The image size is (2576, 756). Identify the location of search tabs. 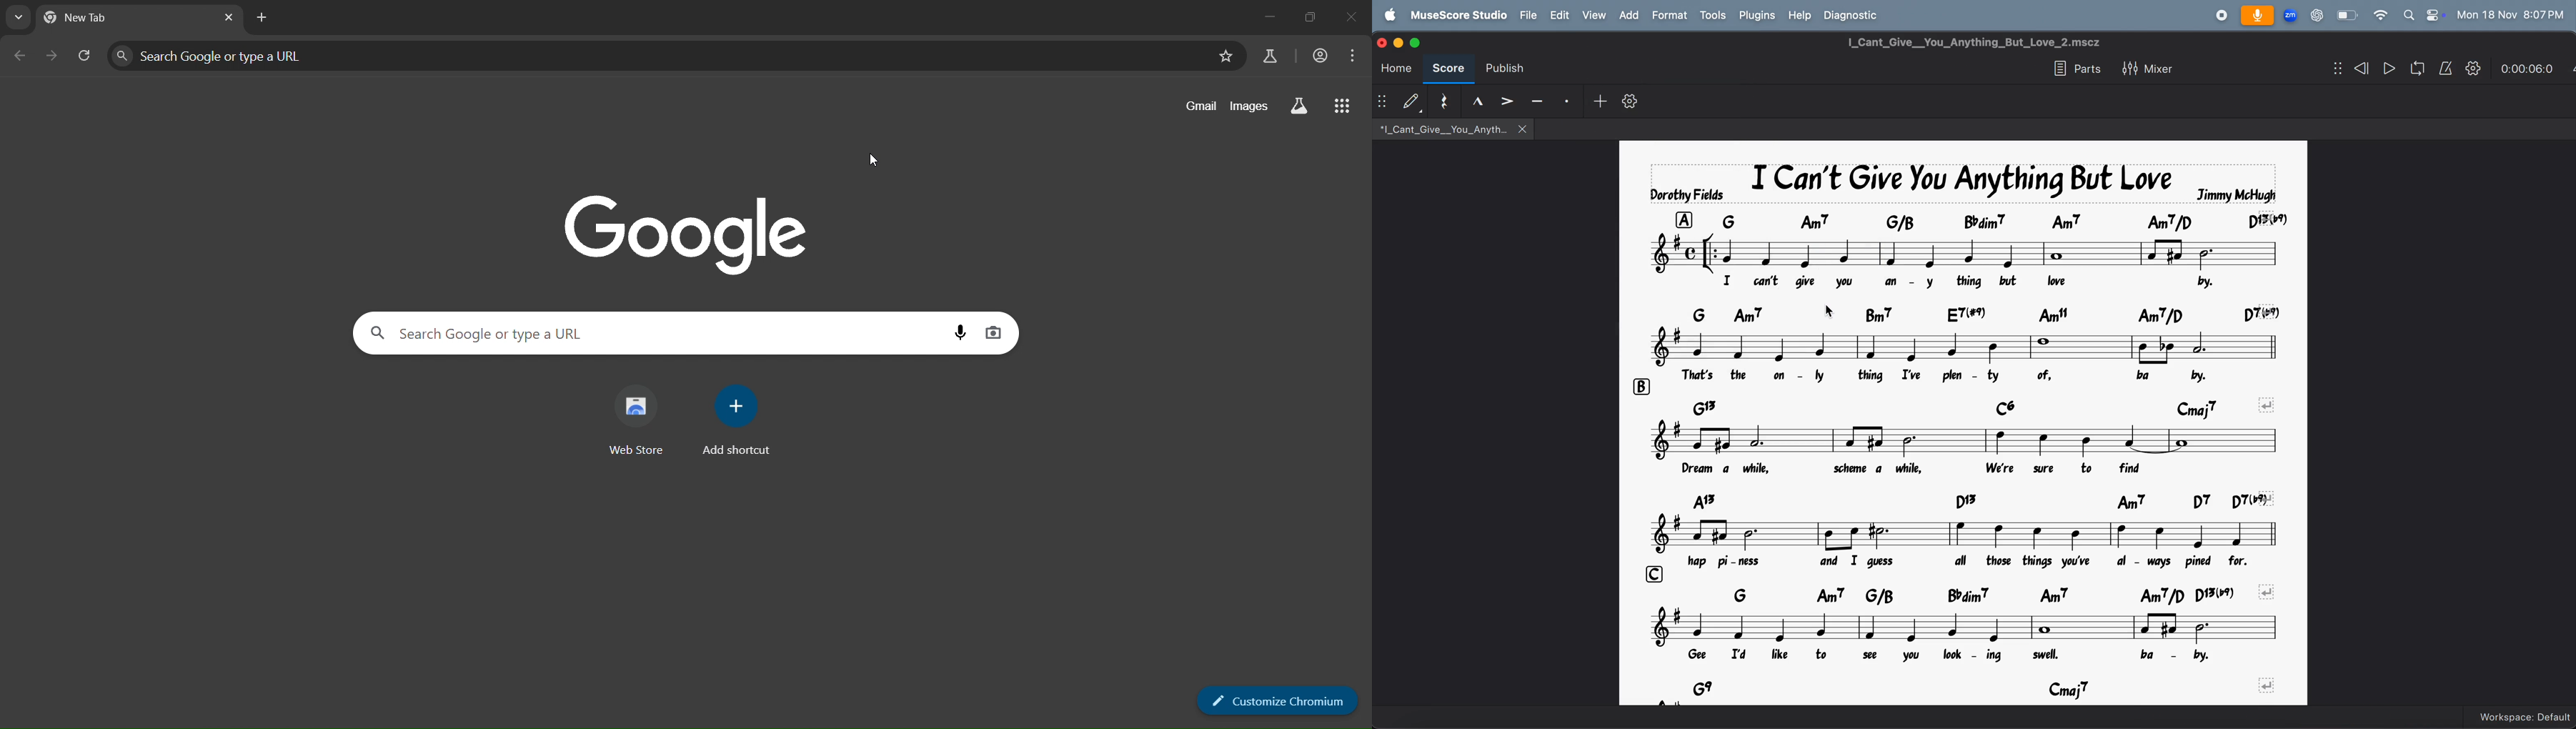
(20, 16).